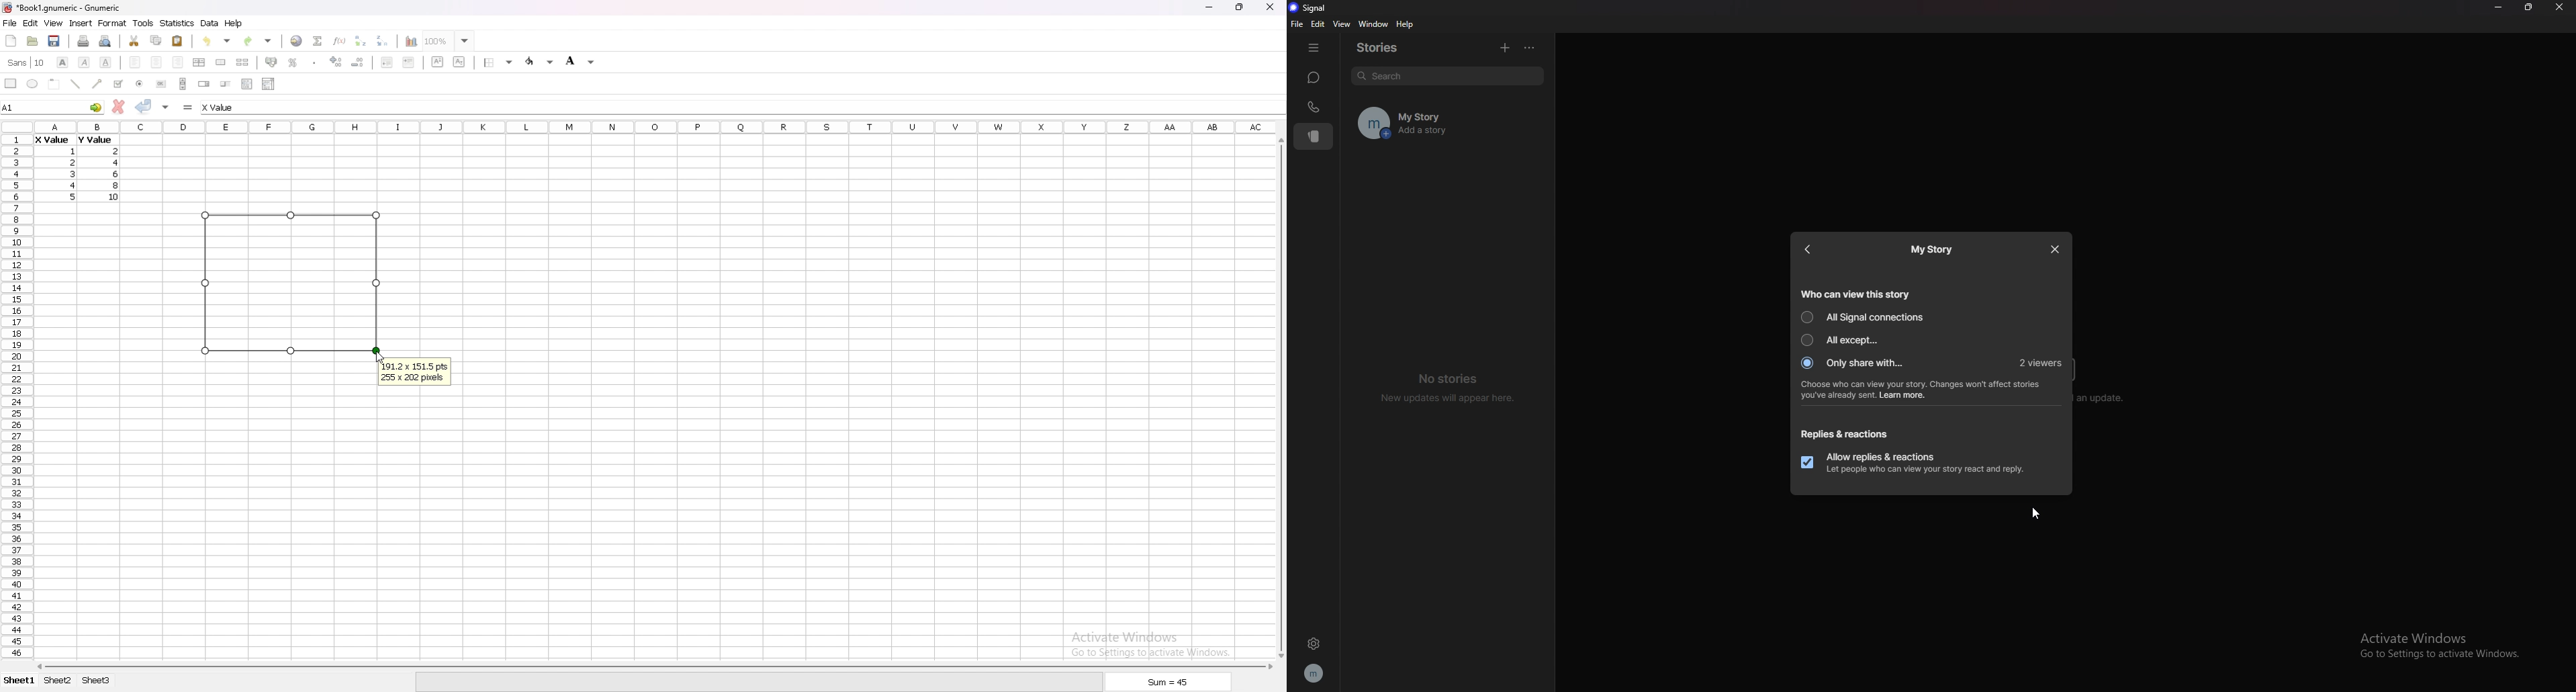 The width and height of the screenshot is (2576, 700). What do you see at coordinates (409, 62) in the screenshot?
I see `increase indent` at bounding box center [409, 62].